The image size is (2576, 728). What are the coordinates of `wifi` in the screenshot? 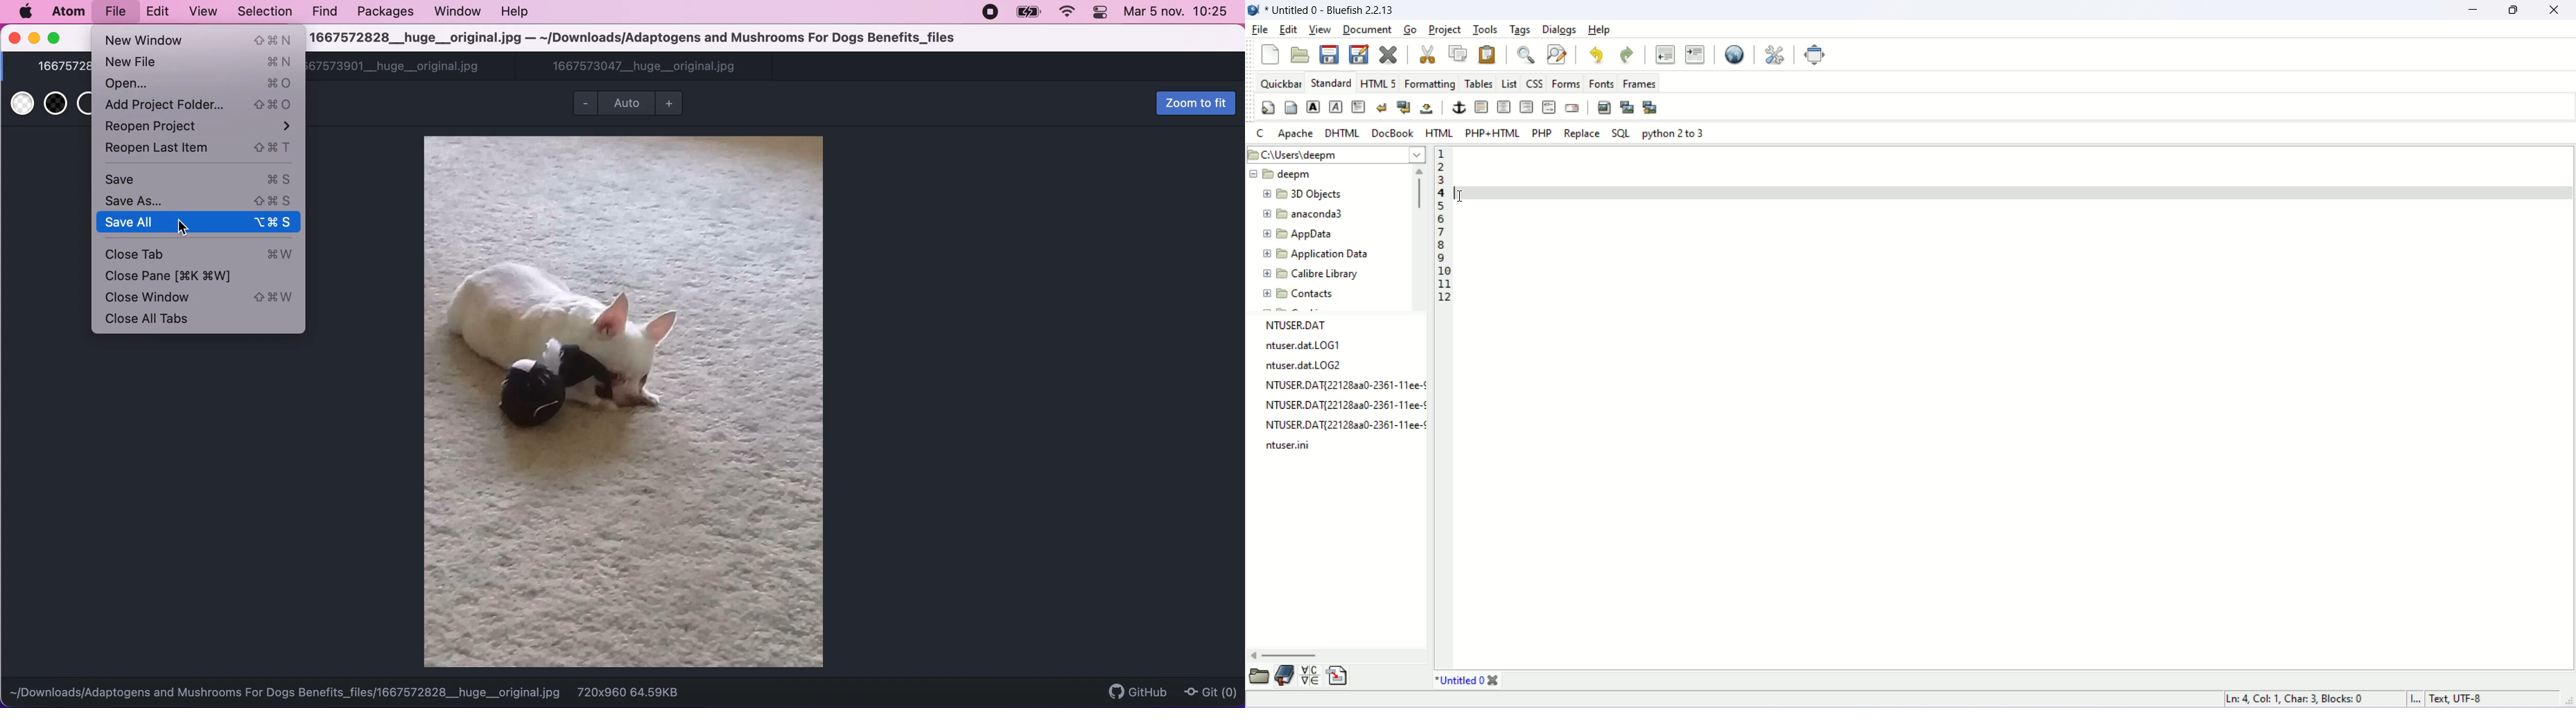 It's located at (1068, 13).